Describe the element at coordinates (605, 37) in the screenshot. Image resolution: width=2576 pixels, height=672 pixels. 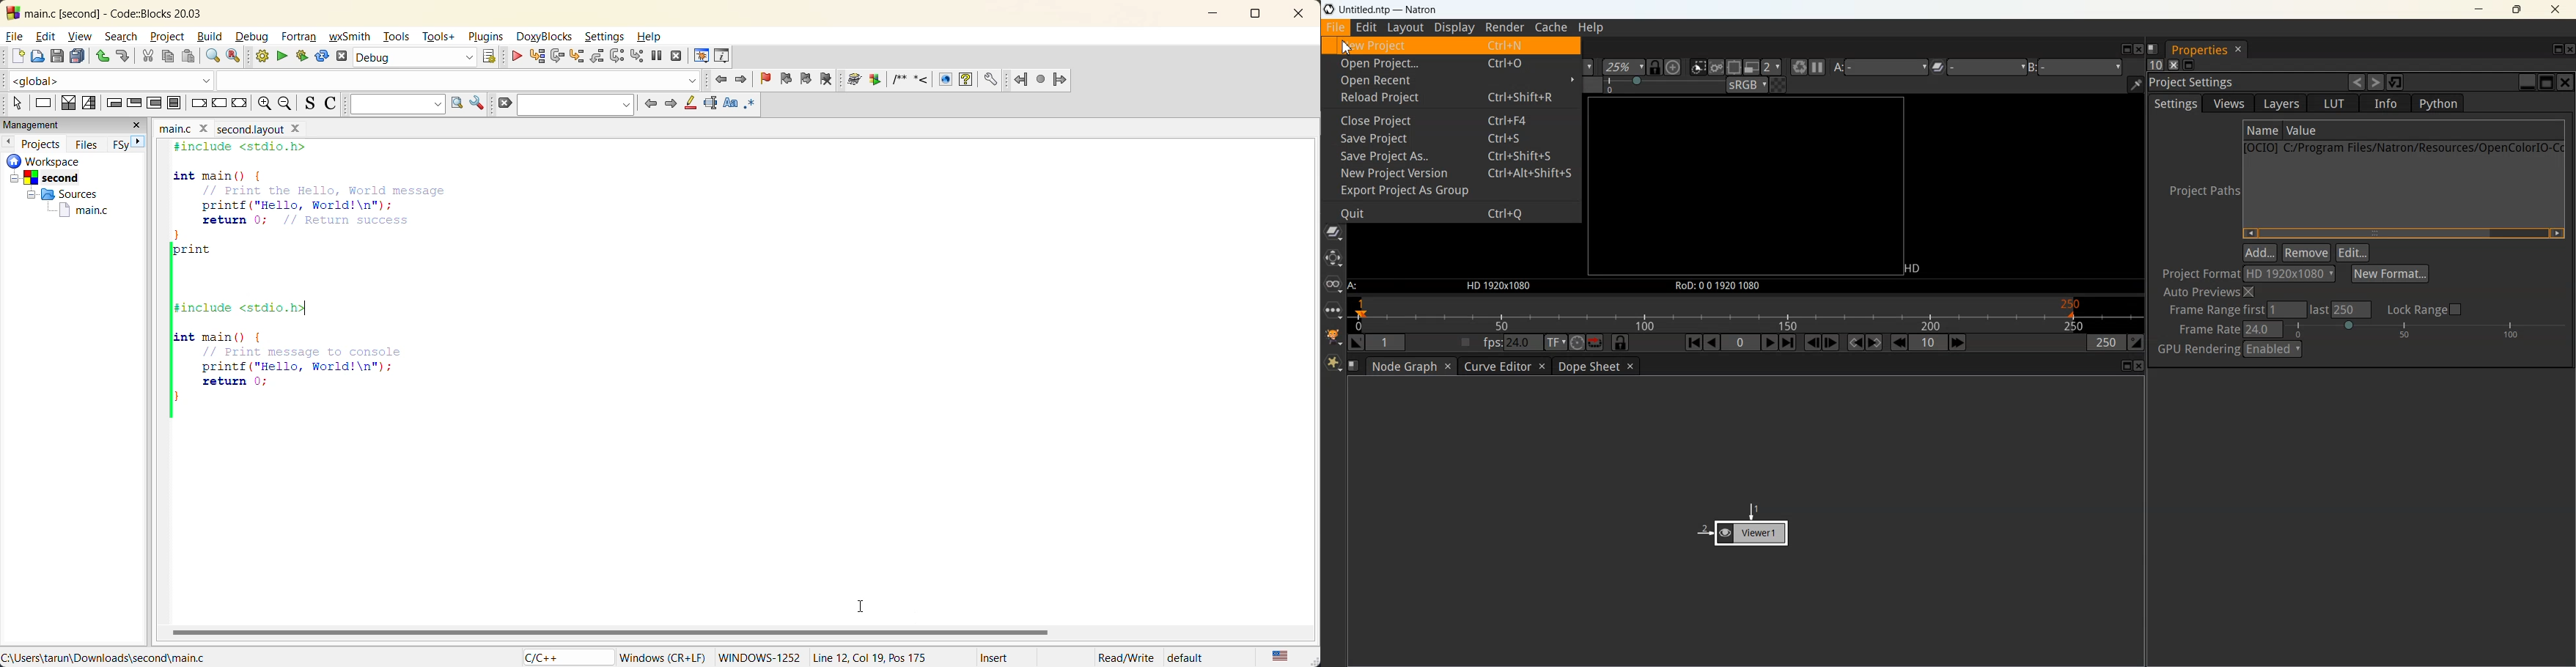
I see `settings` at that location.